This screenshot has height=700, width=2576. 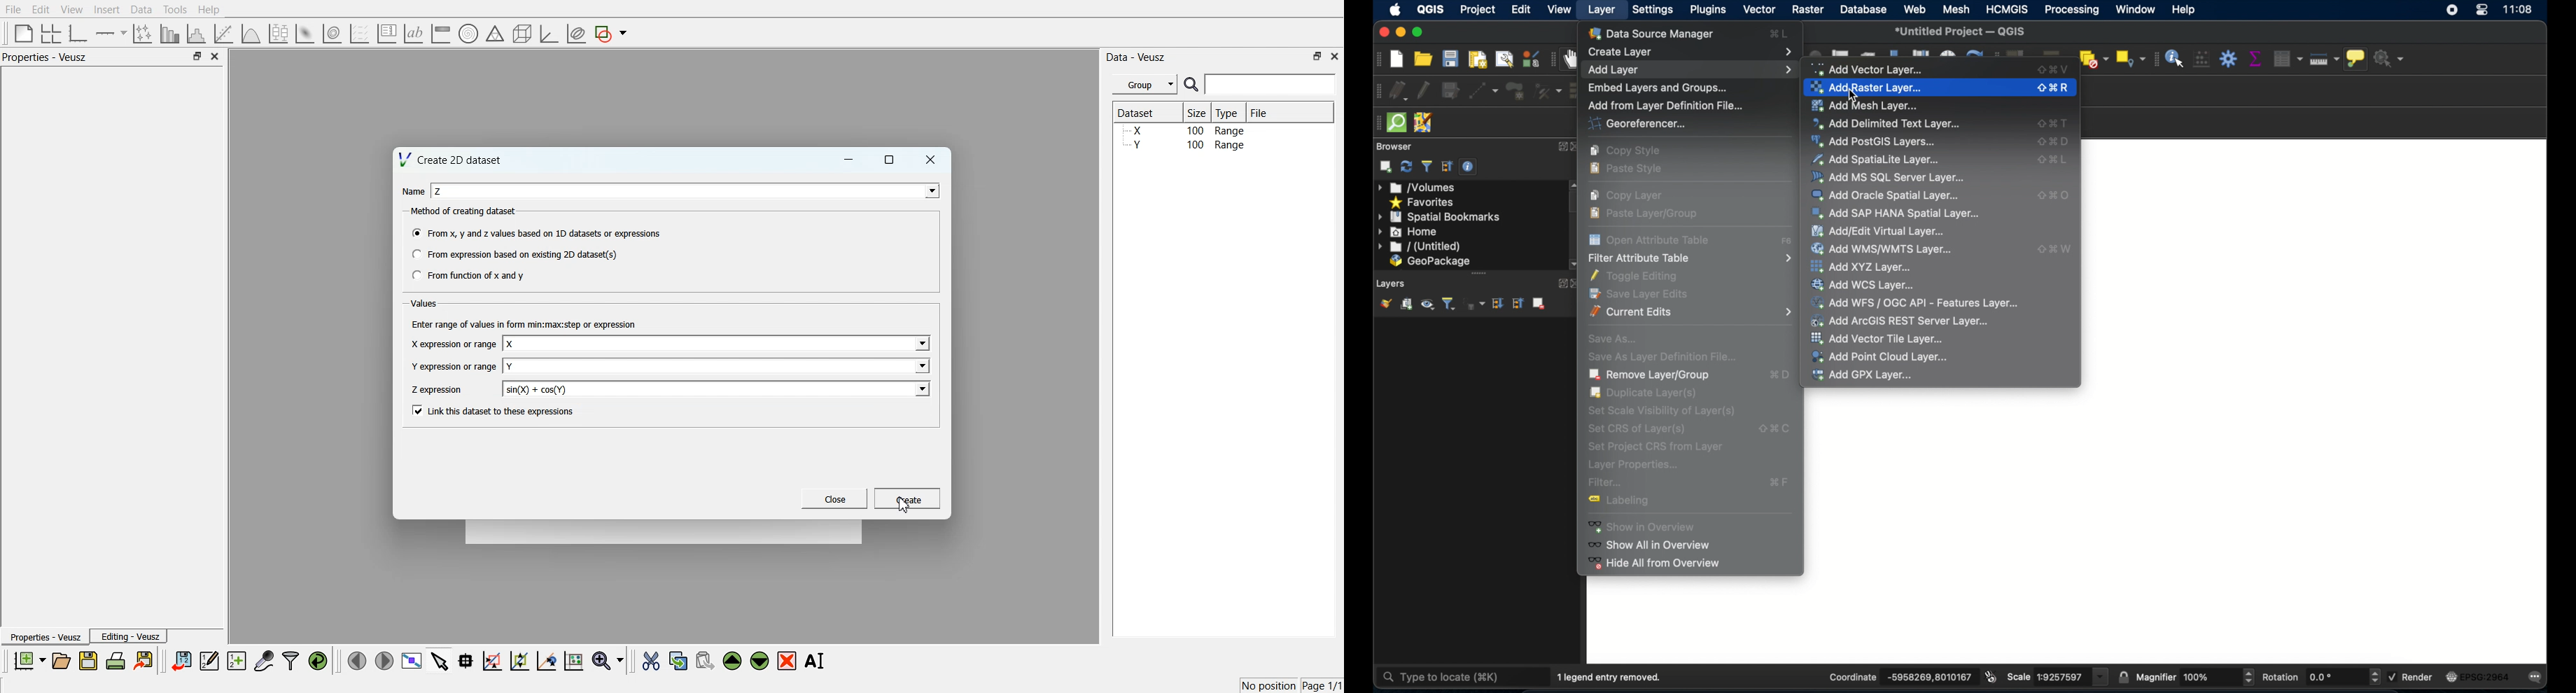 I want to click on show map tips, so click(x=2357, y=60).